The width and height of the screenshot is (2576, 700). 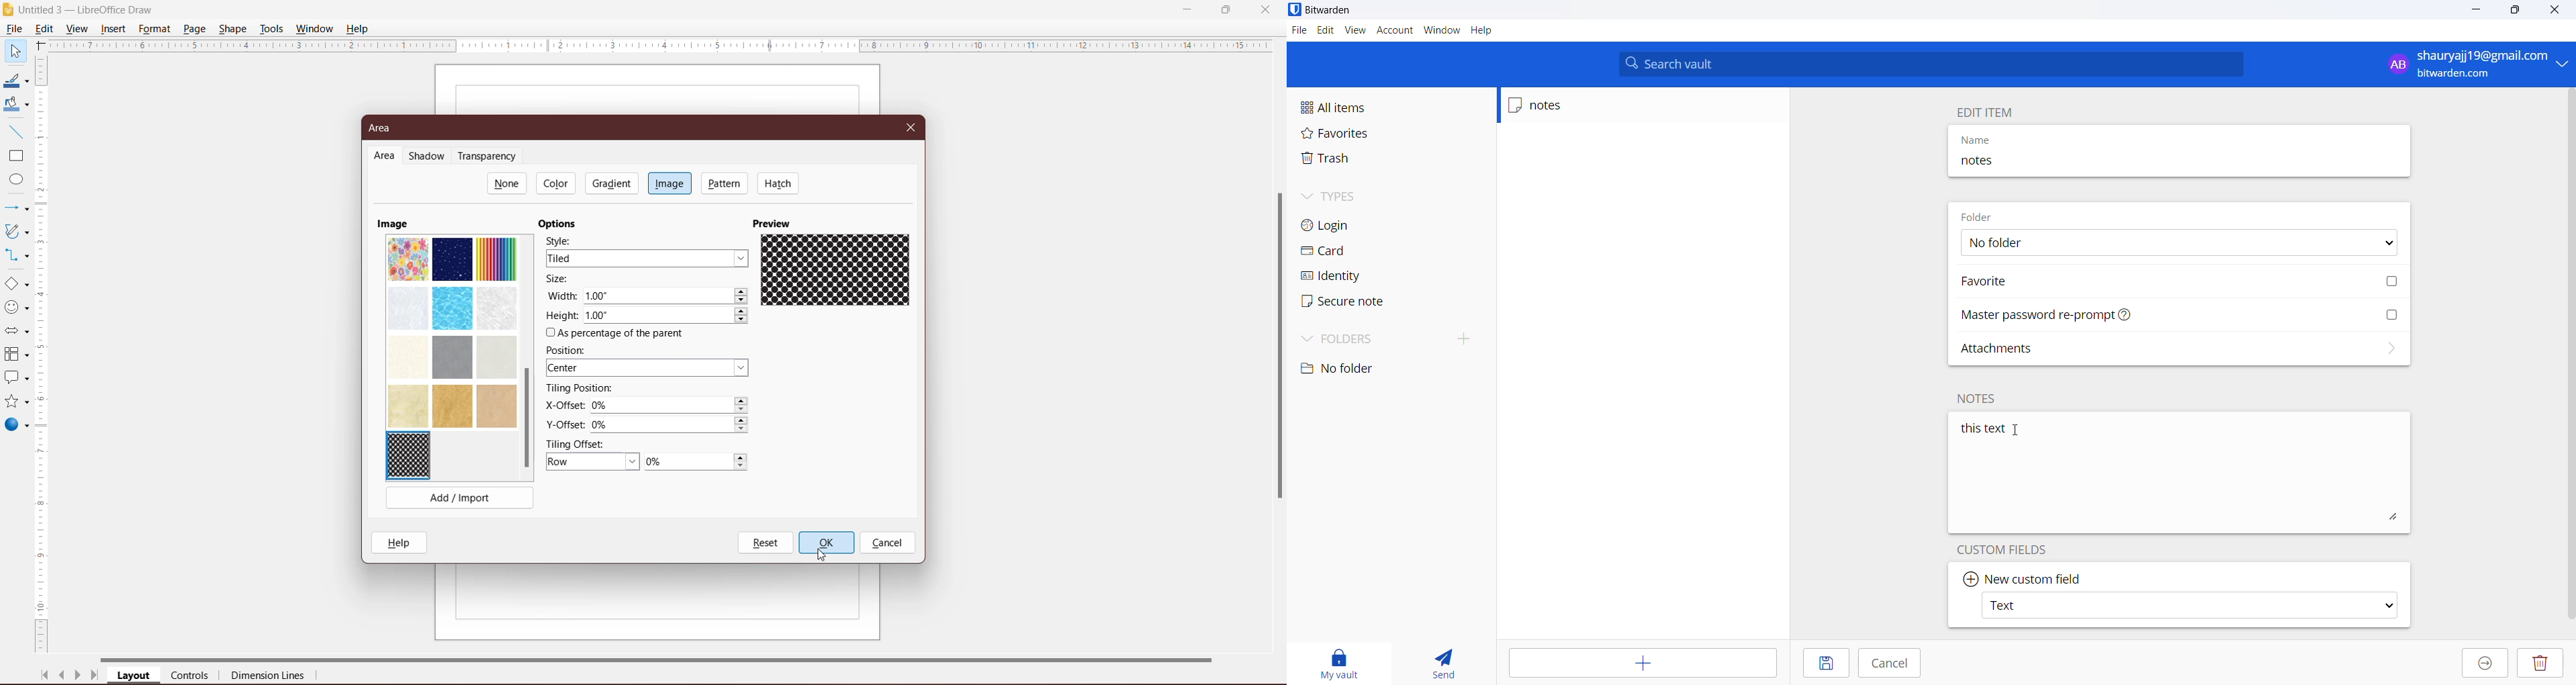 What do you see at coordinates (2193, 607) in the screenshot?
I see `Text` at bounding box center [2193, 607].